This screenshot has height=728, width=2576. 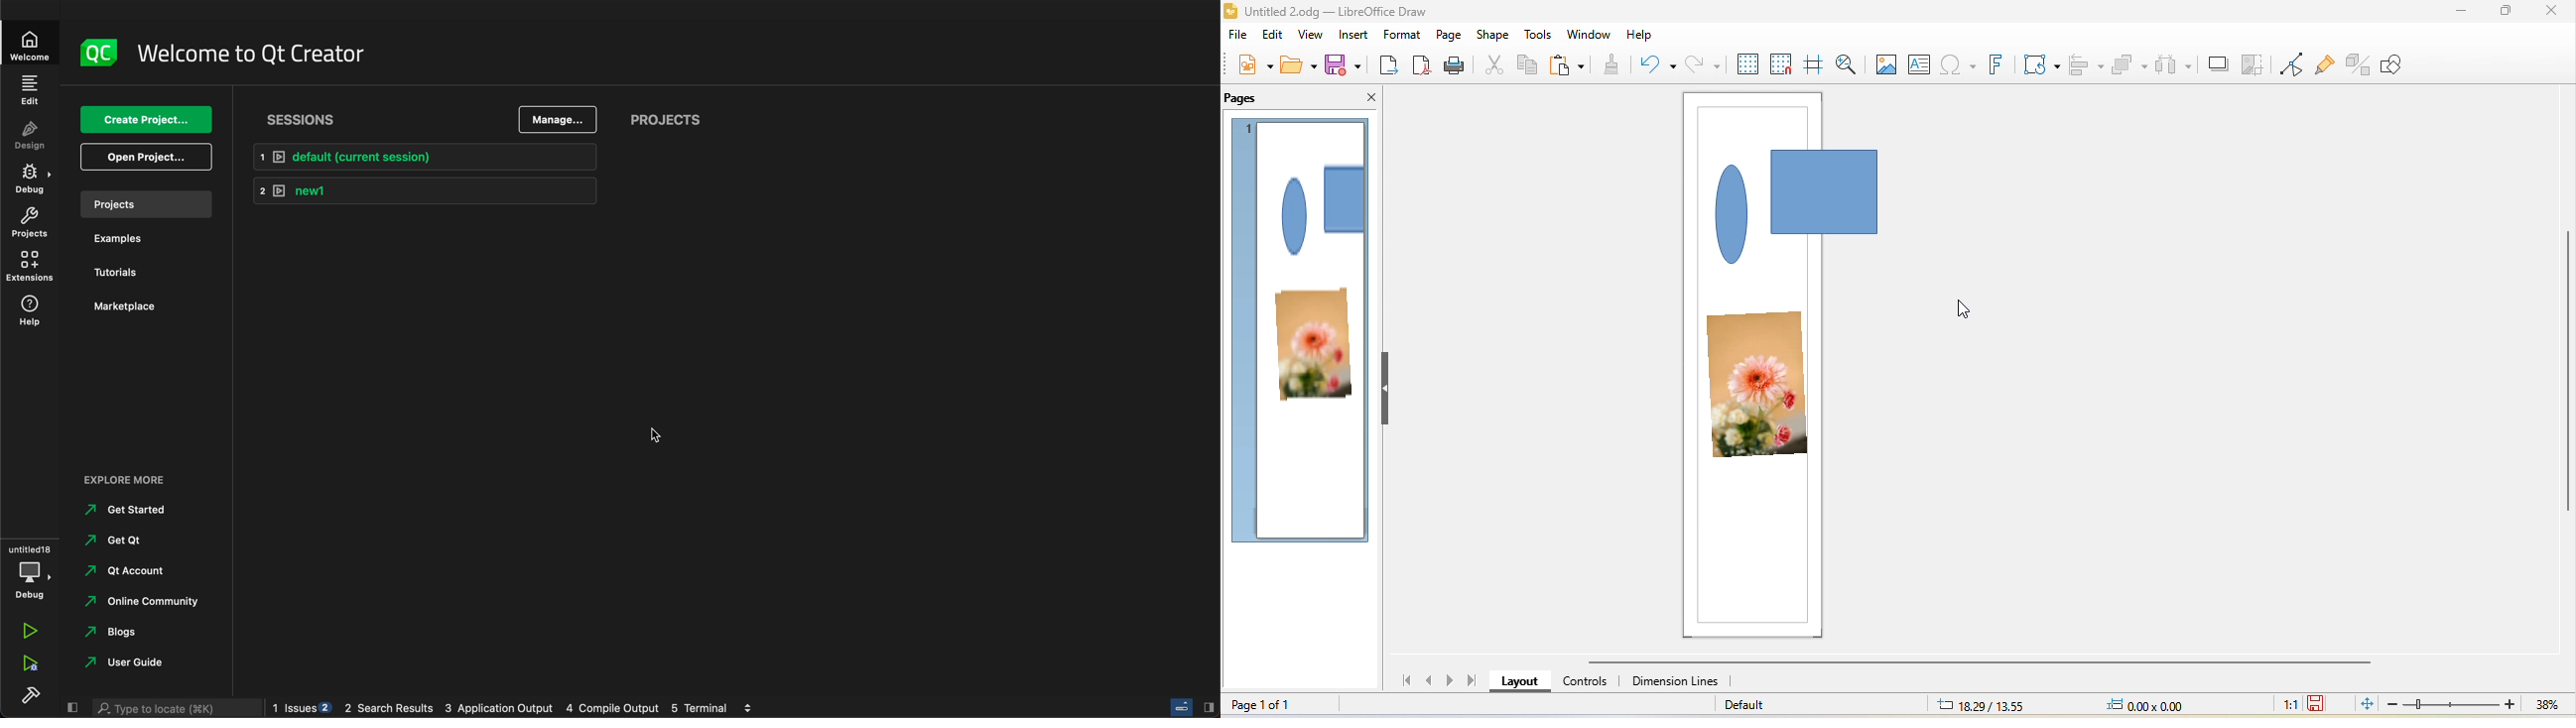 I want to click on arrange, so click(x=2133, y=61).